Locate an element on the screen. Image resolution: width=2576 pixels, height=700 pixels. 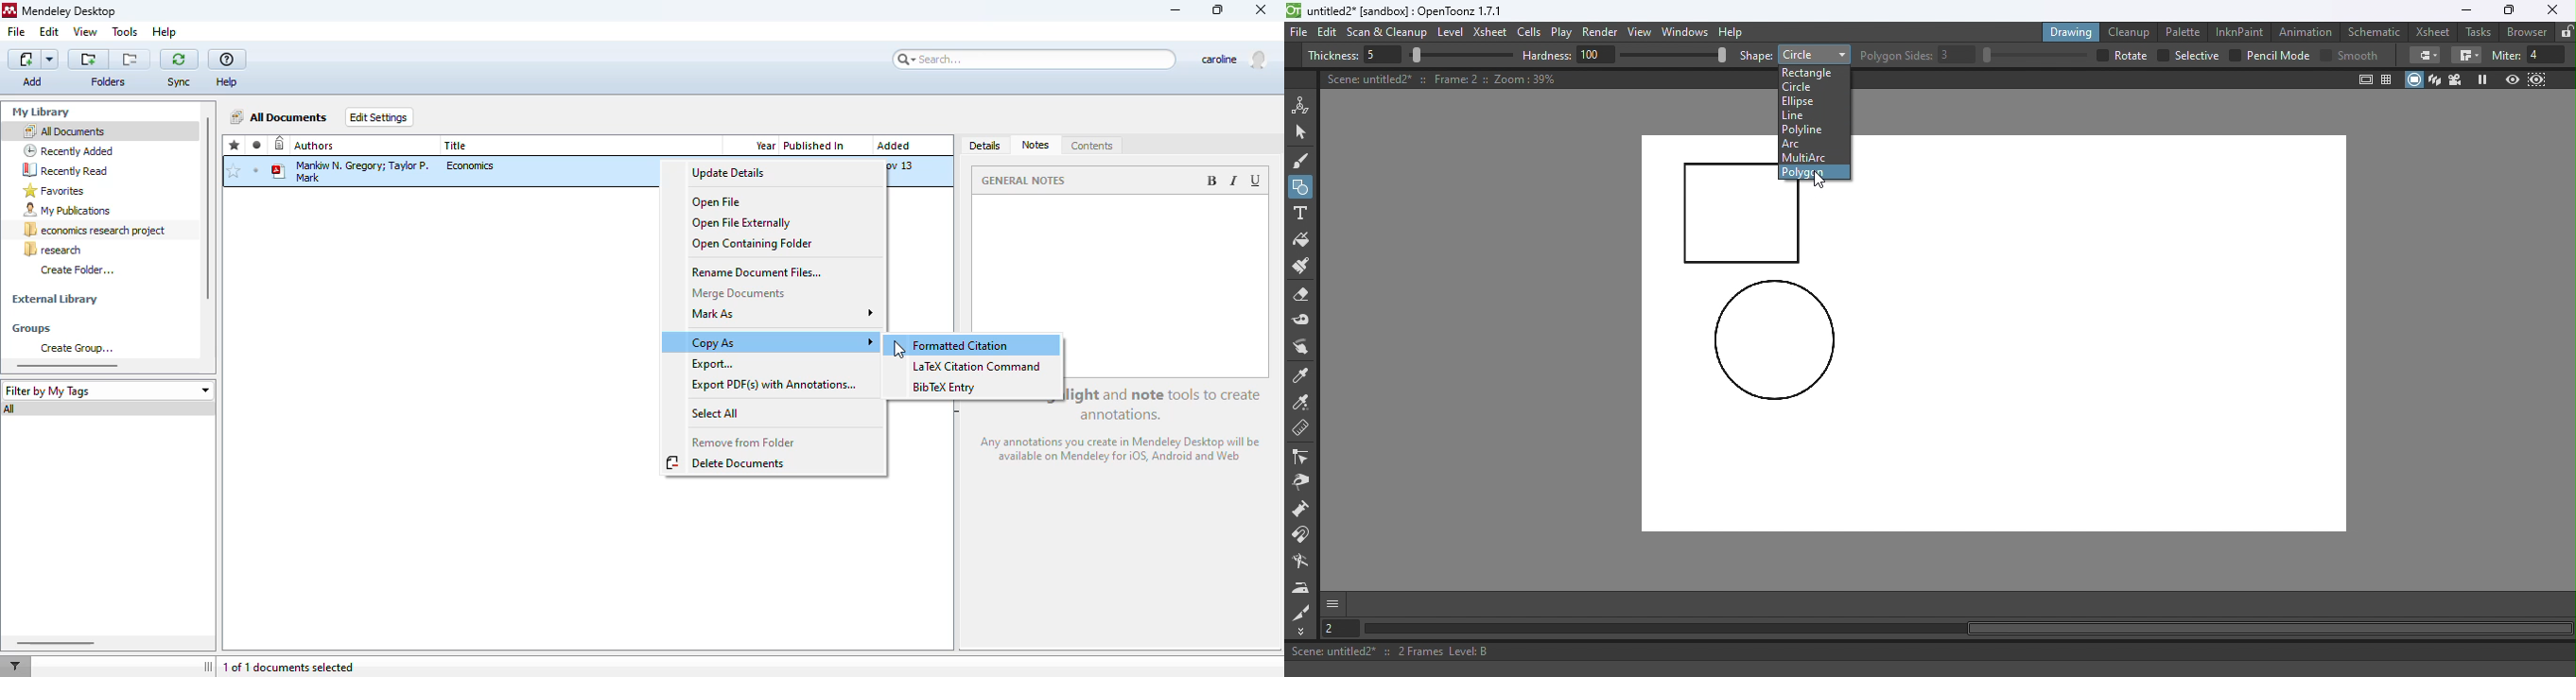
view is located at coordinates (86, 31).